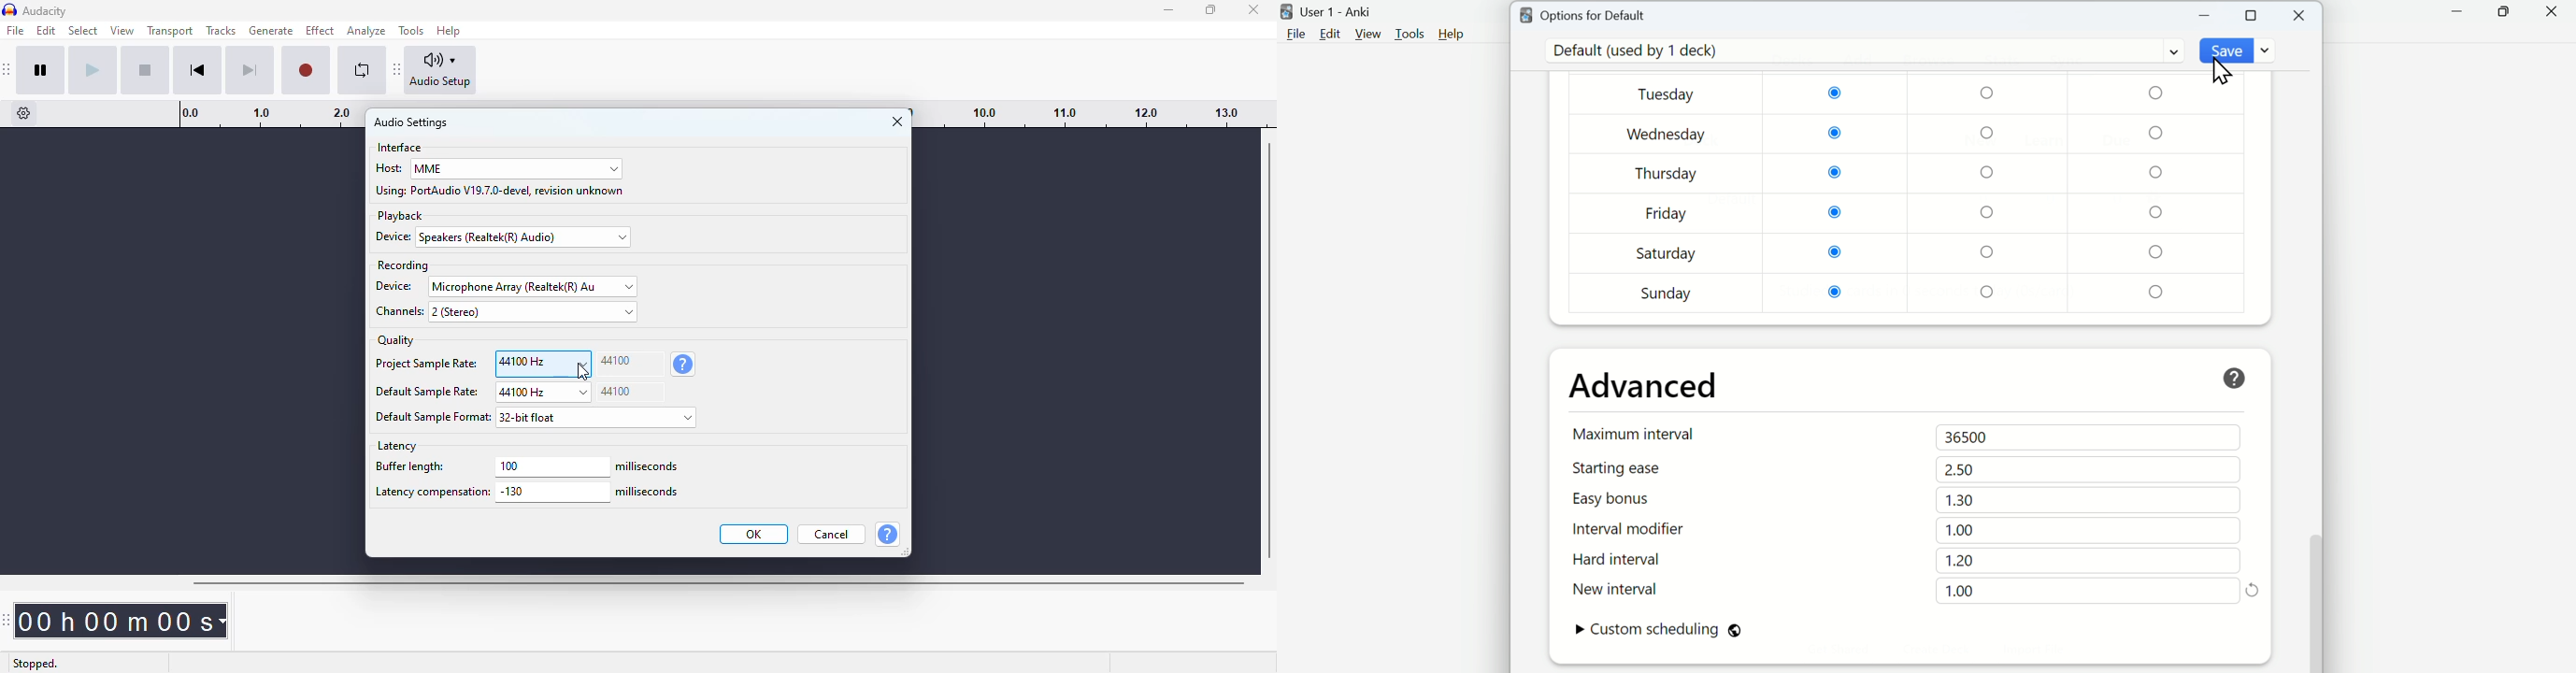 This screenshot has height=700, width=2576. What do you see at coordinates (1960, 500) in the screenshot?
I see `1.30` at bounding box center [1960, 500].